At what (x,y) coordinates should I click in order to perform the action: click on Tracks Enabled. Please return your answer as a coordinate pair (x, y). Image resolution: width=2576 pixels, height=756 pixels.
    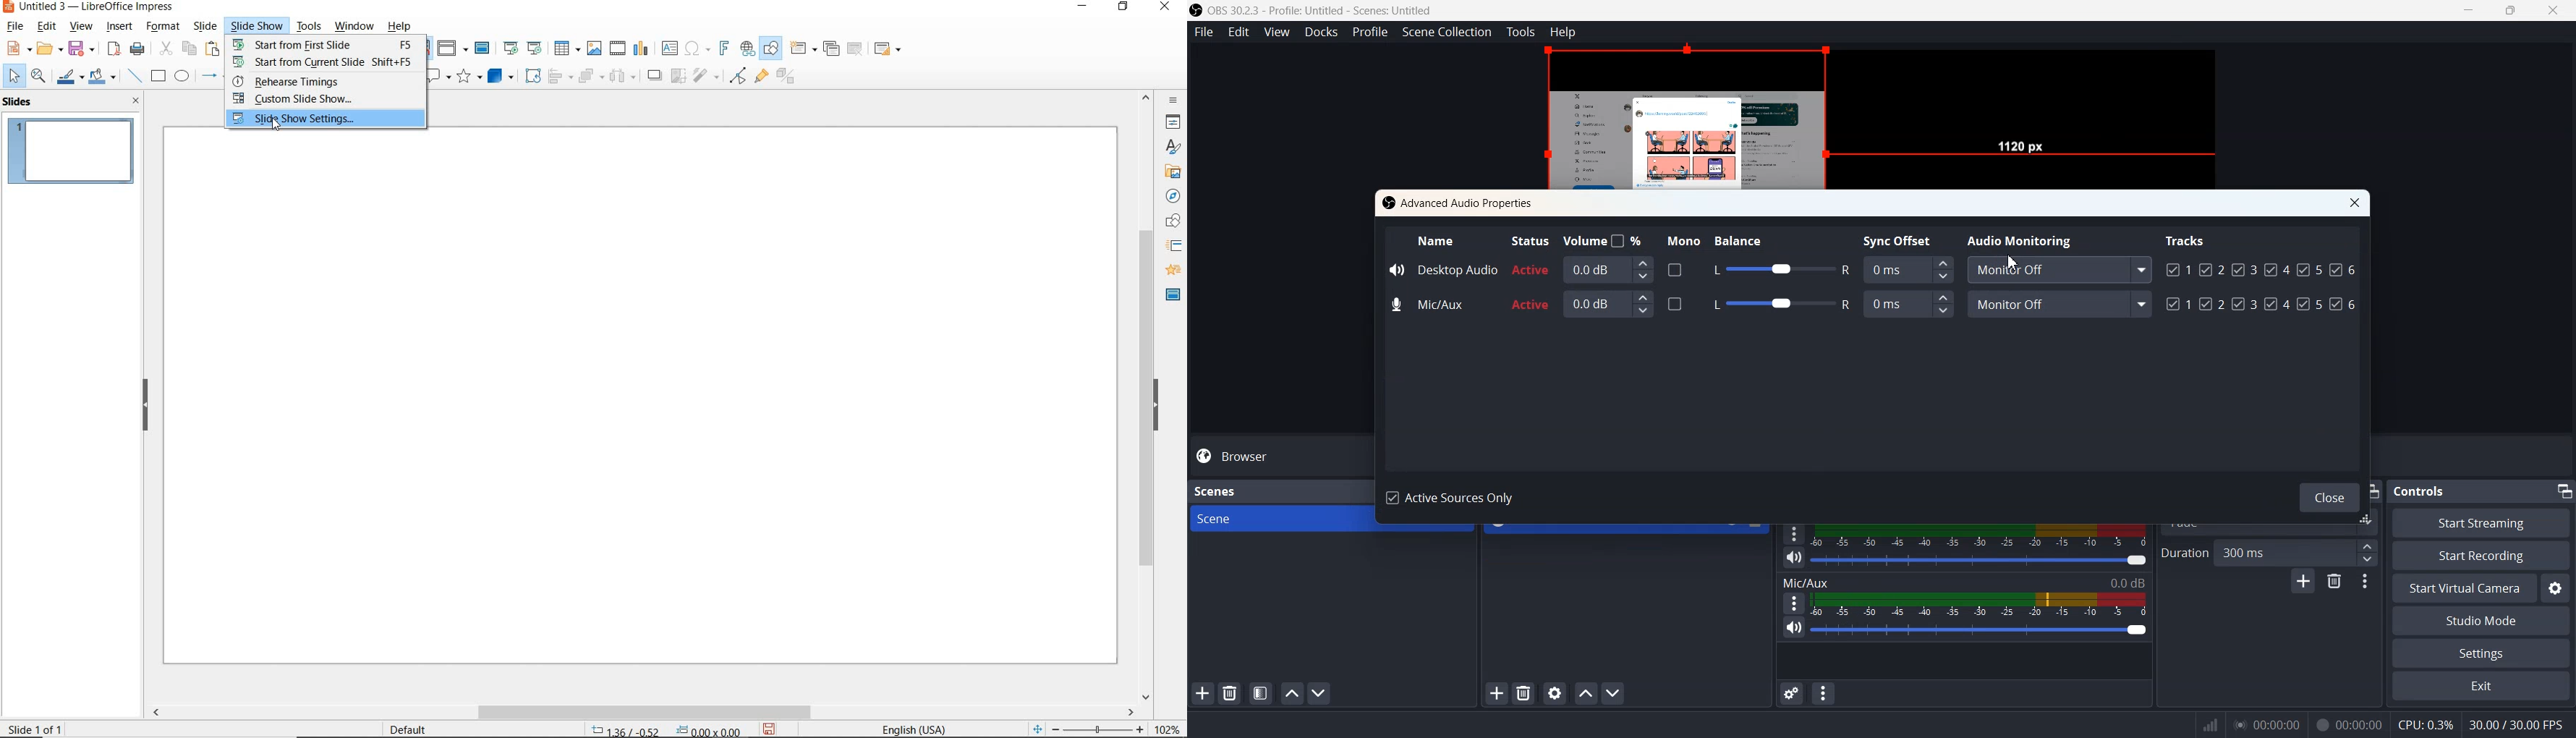
    Looking at the image, I should click on (2261, 284).